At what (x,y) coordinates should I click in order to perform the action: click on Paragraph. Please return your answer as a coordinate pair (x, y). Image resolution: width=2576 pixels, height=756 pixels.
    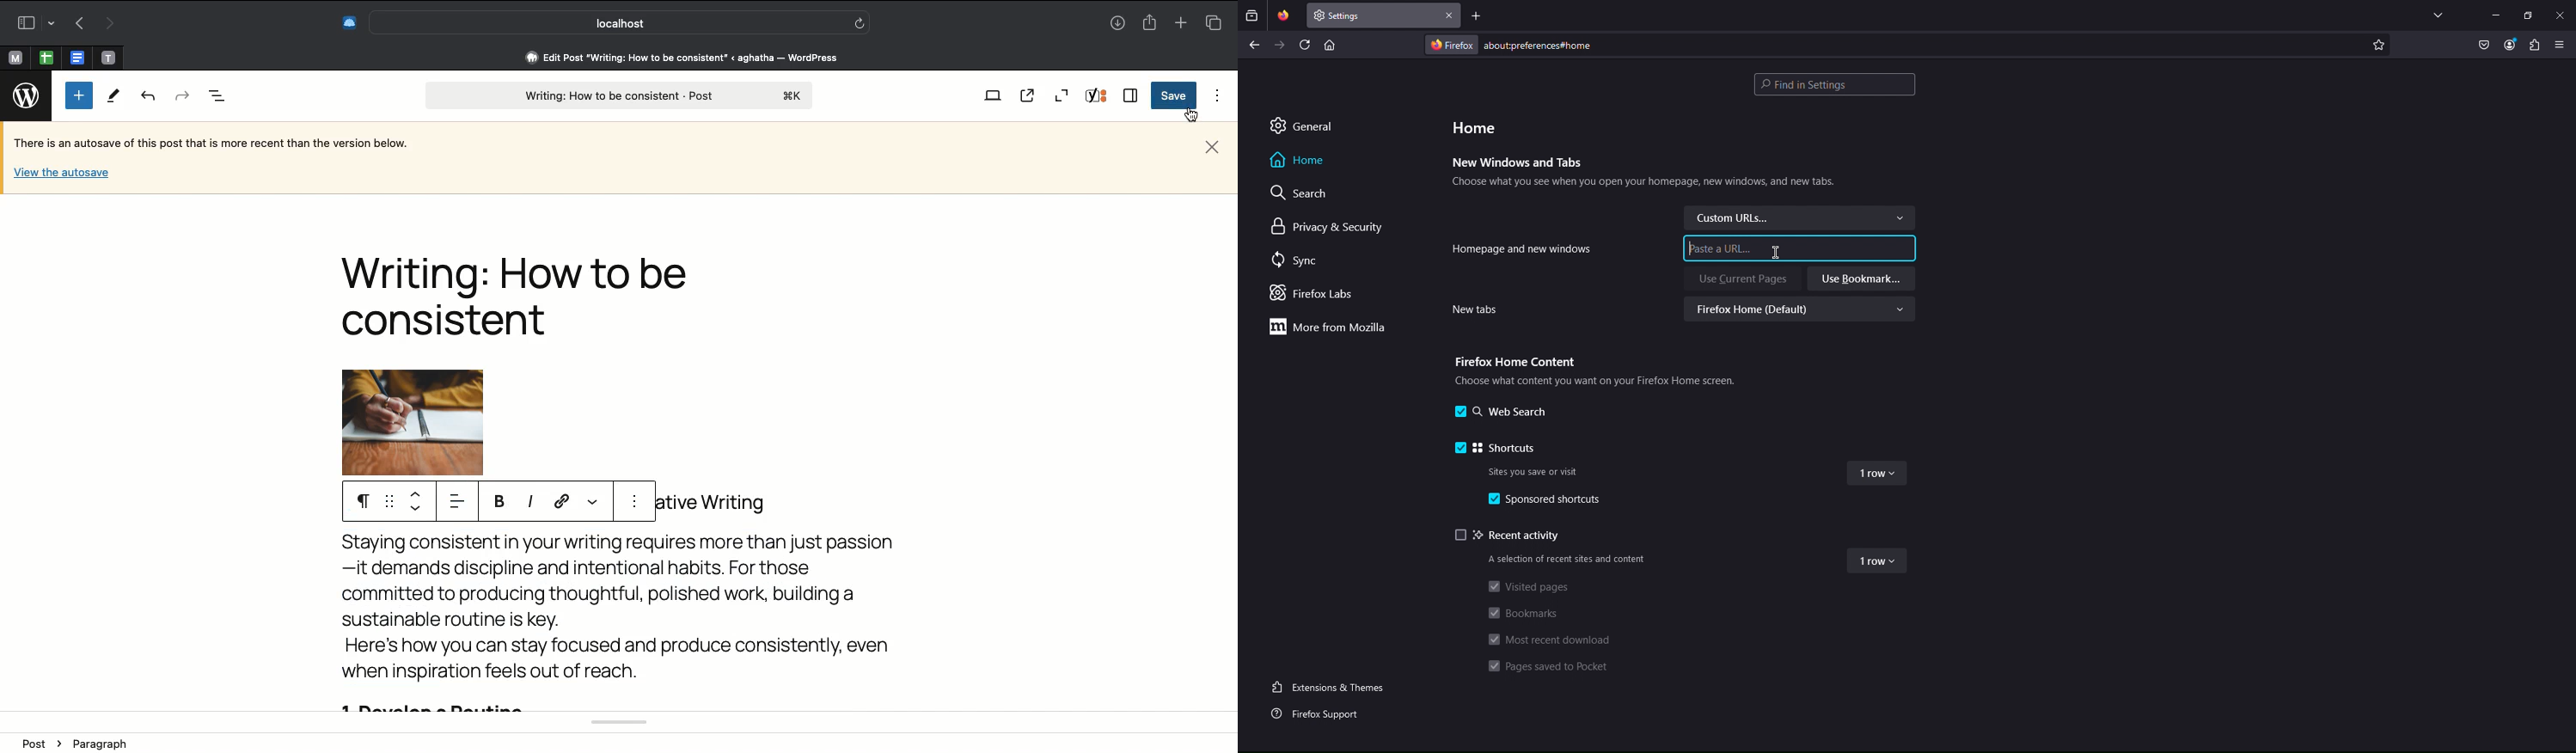
    Looking at the image, I should click on (99, 744).